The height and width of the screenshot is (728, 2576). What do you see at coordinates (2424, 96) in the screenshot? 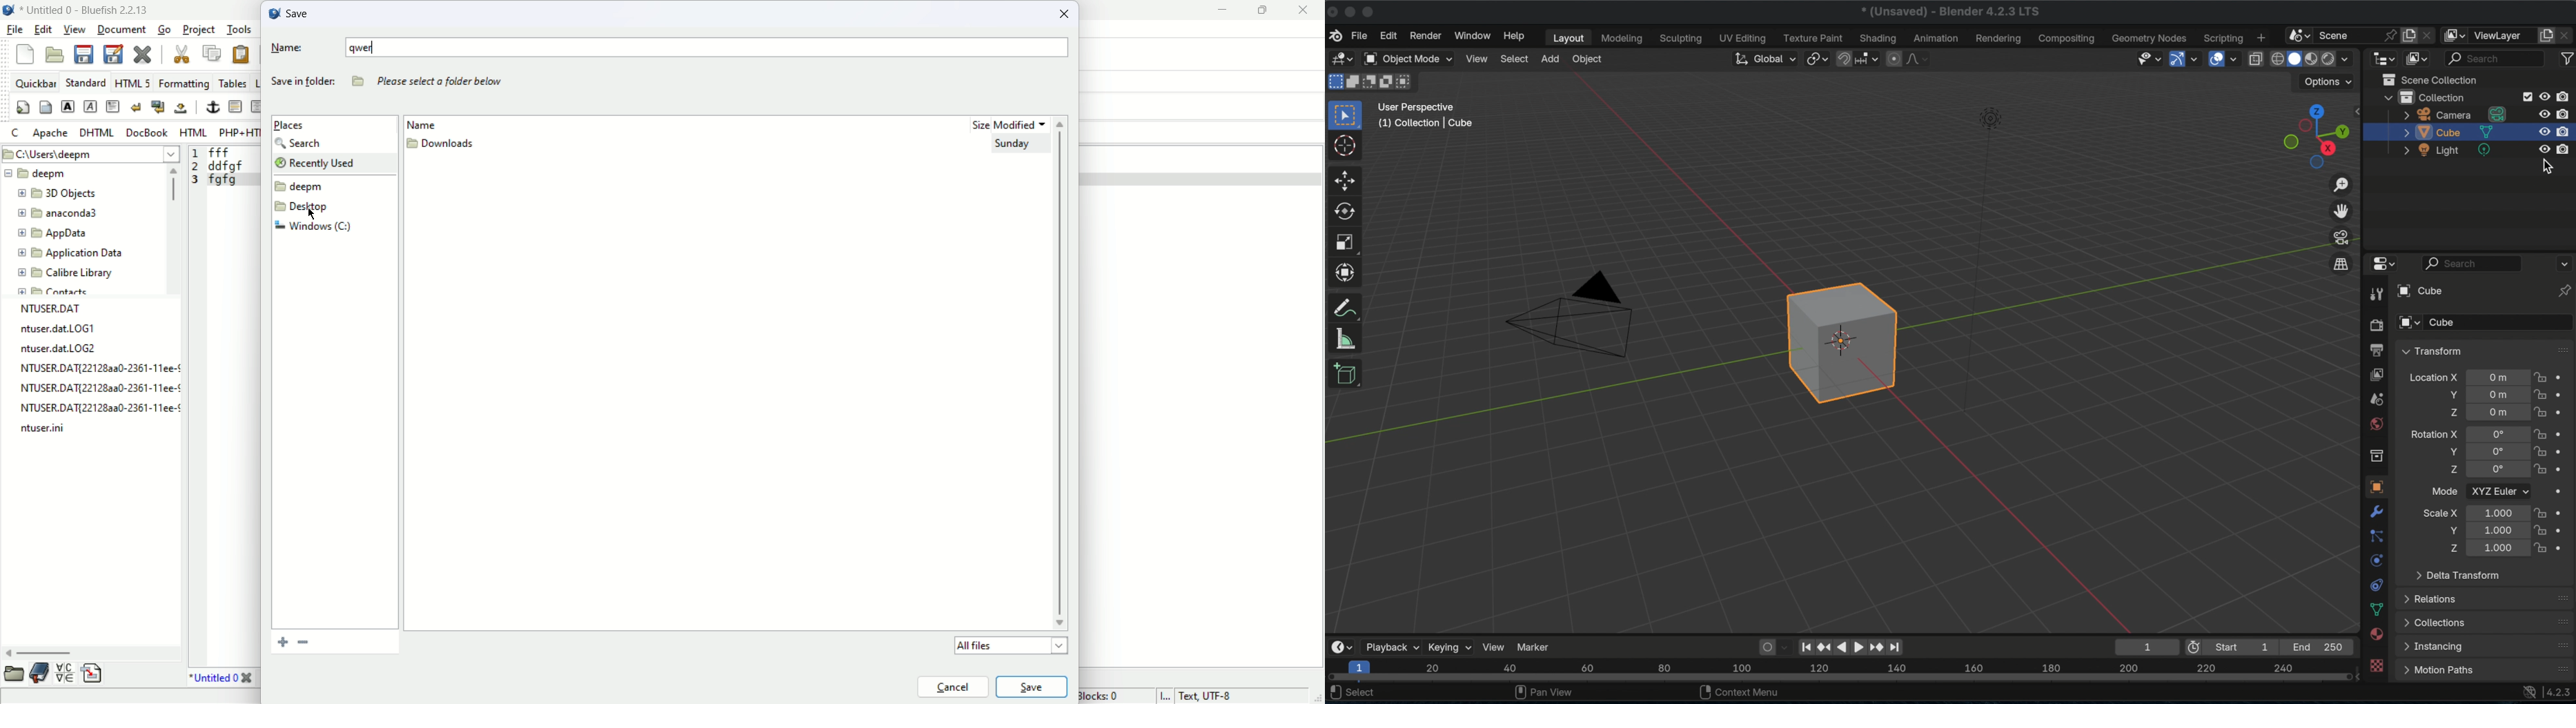
I see `collection` at bounding box center [2424, 96].